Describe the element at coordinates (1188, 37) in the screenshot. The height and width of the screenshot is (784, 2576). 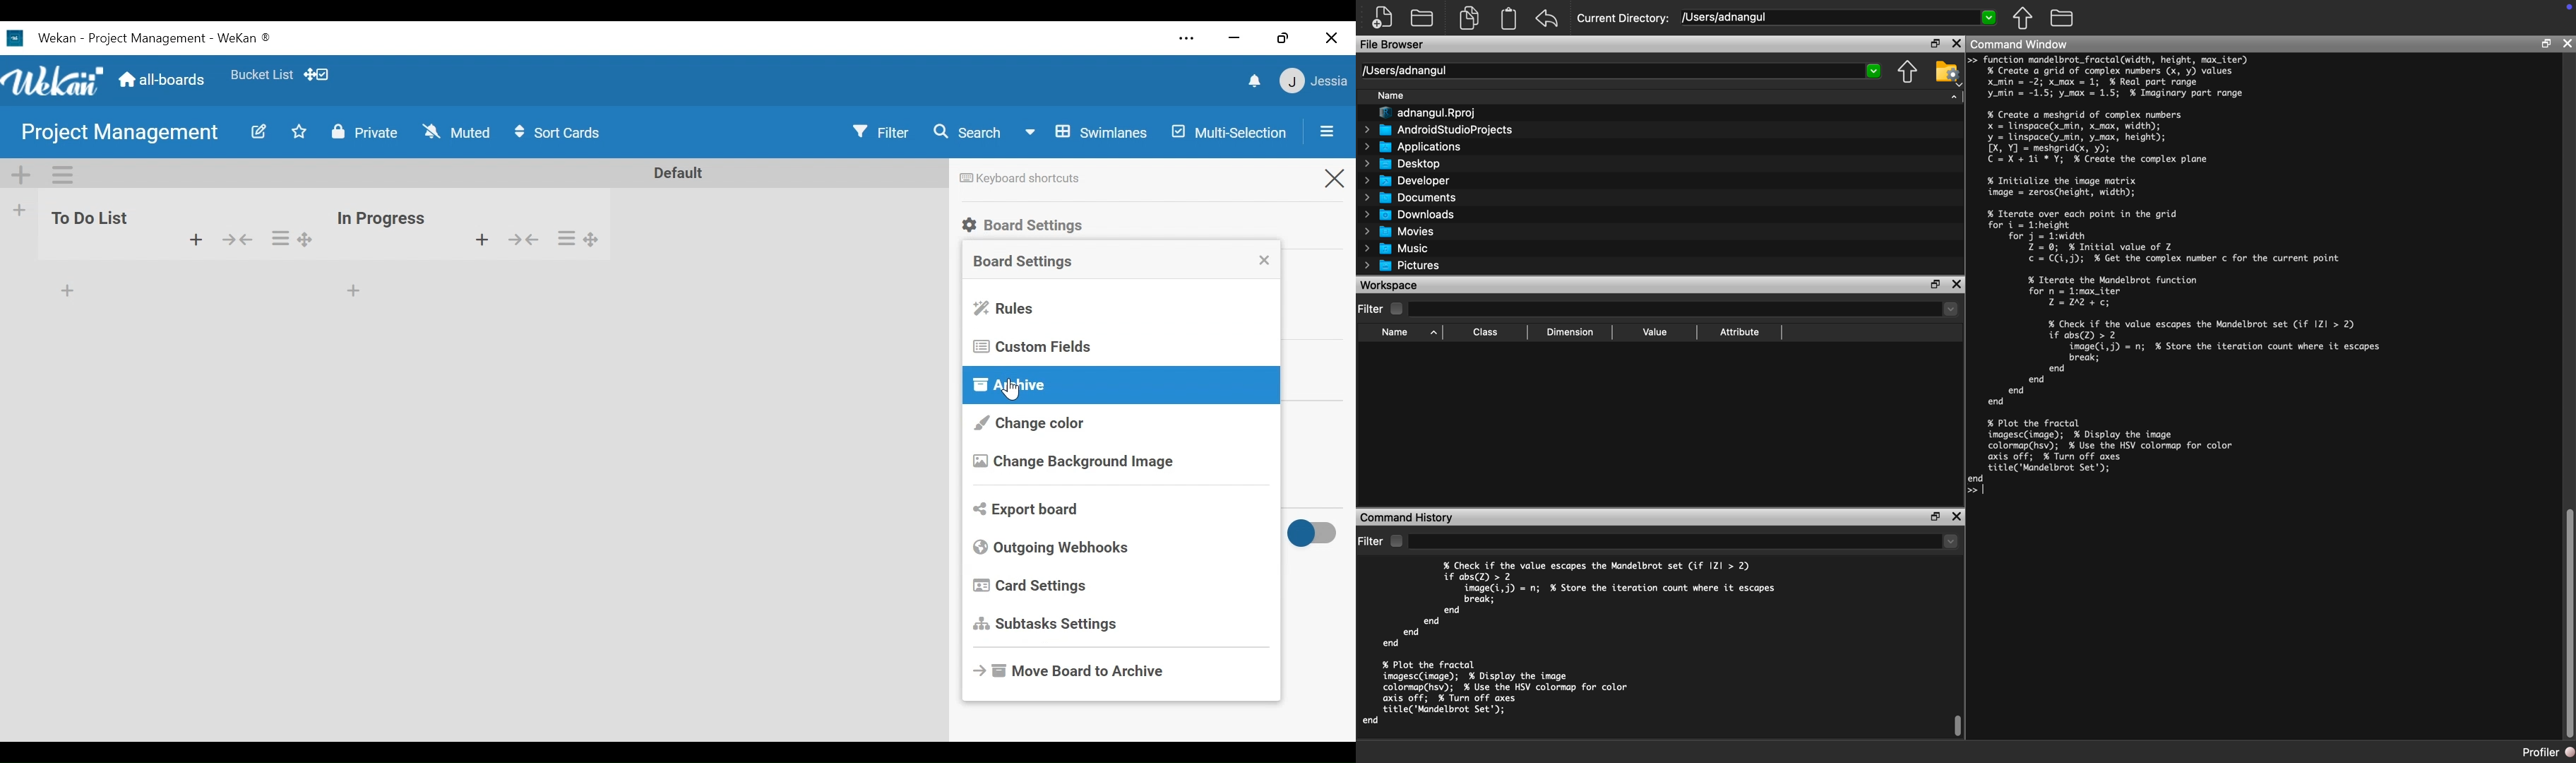
I see `Settings and more` at that location.